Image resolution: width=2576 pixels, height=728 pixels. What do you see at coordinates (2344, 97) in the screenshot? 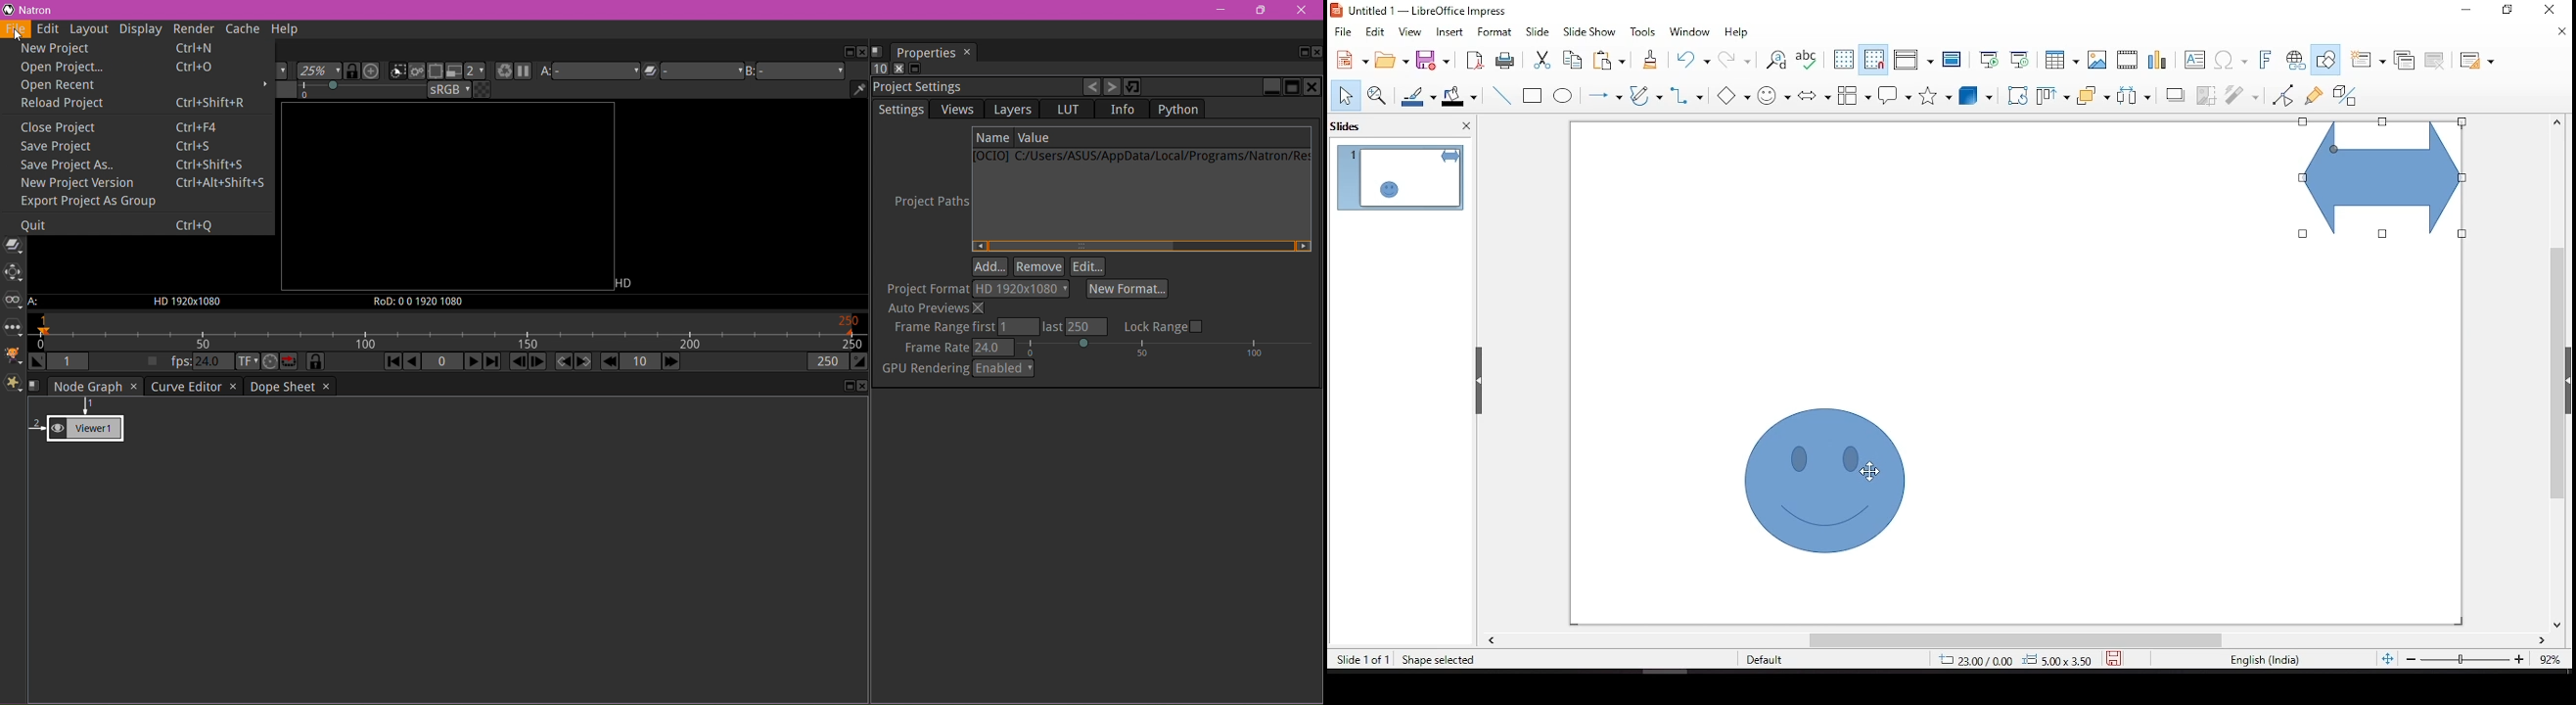
I see `toggle extrusion` at bounding box center [2344, 97].